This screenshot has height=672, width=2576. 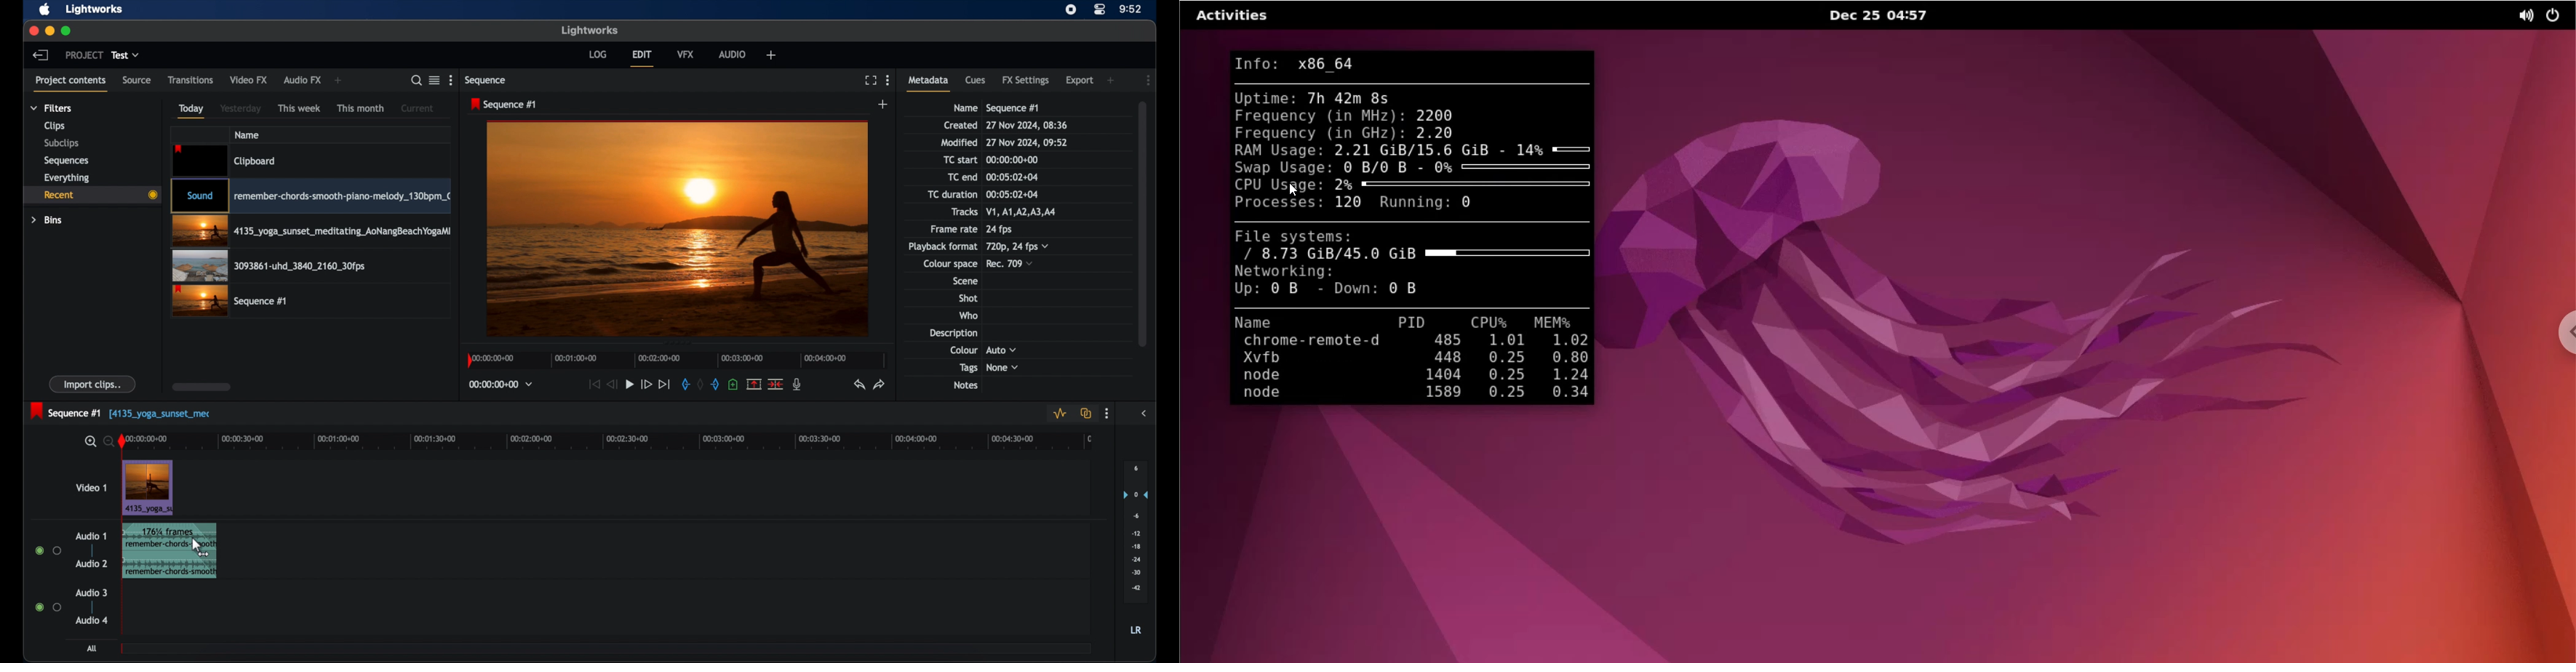 What do you see at coordinates (191, 111) in the screenshot?
I see `today` at bounding box center [191, 111].